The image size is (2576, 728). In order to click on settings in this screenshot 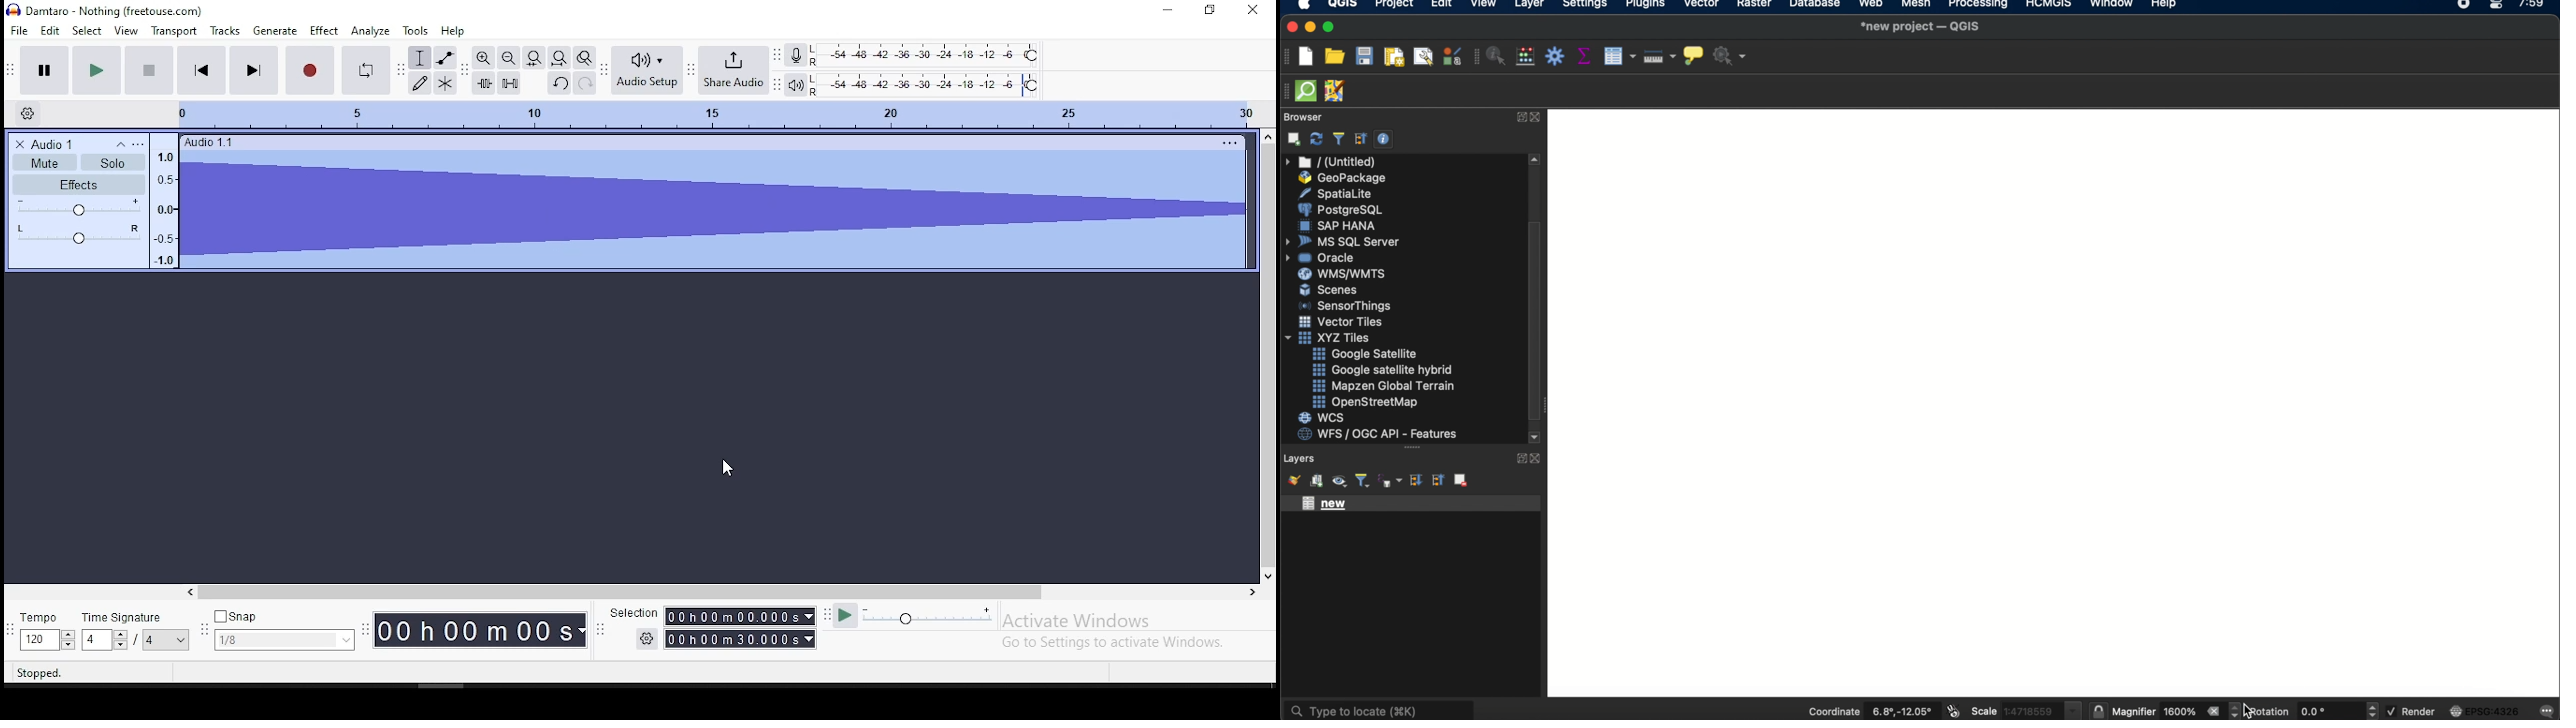, I will do `click(642, 638)`.